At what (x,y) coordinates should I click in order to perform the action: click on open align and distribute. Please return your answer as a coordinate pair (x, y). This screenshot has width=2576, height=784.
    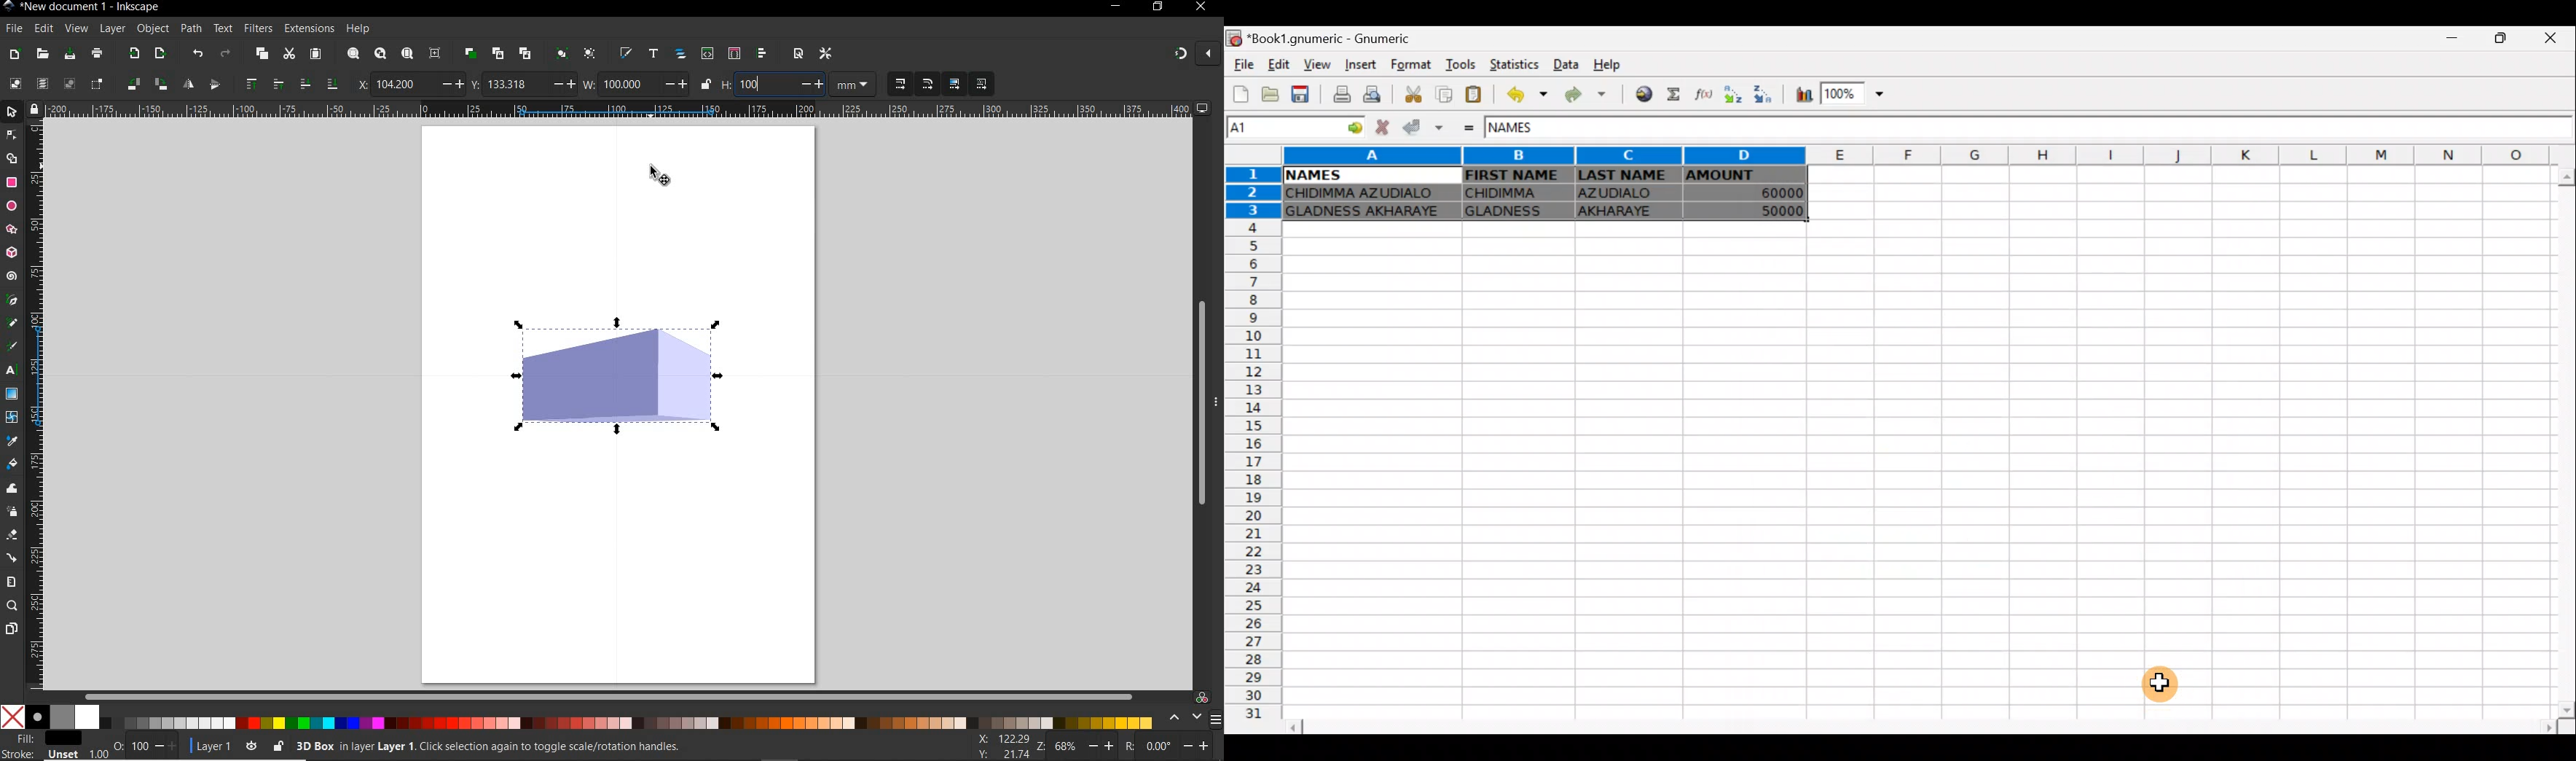
    Looking at the image, I should click on (762, 53).